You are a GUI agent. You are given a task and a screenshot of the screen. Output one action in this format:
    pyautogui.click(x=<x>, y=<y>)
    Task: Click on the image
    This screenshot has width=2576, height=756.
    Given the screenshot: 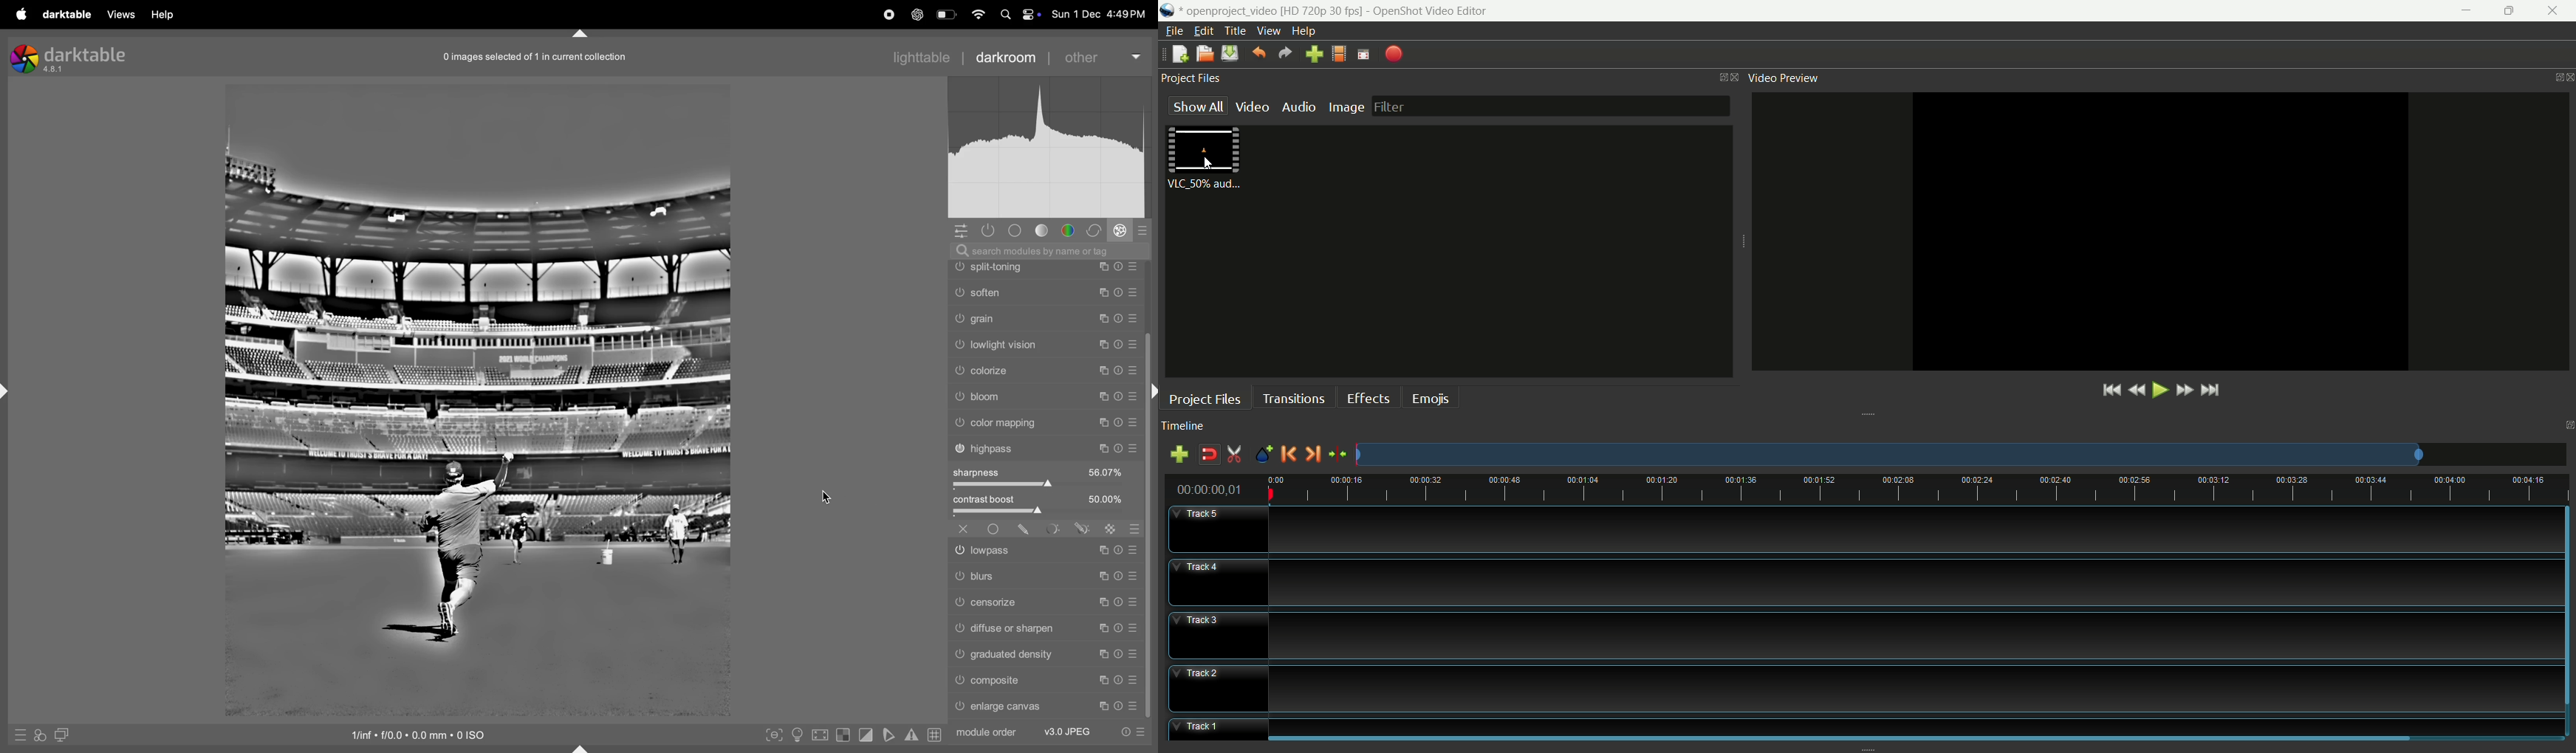 What is the action you would take?
    pyautogui.click(x=477, y=399)
    